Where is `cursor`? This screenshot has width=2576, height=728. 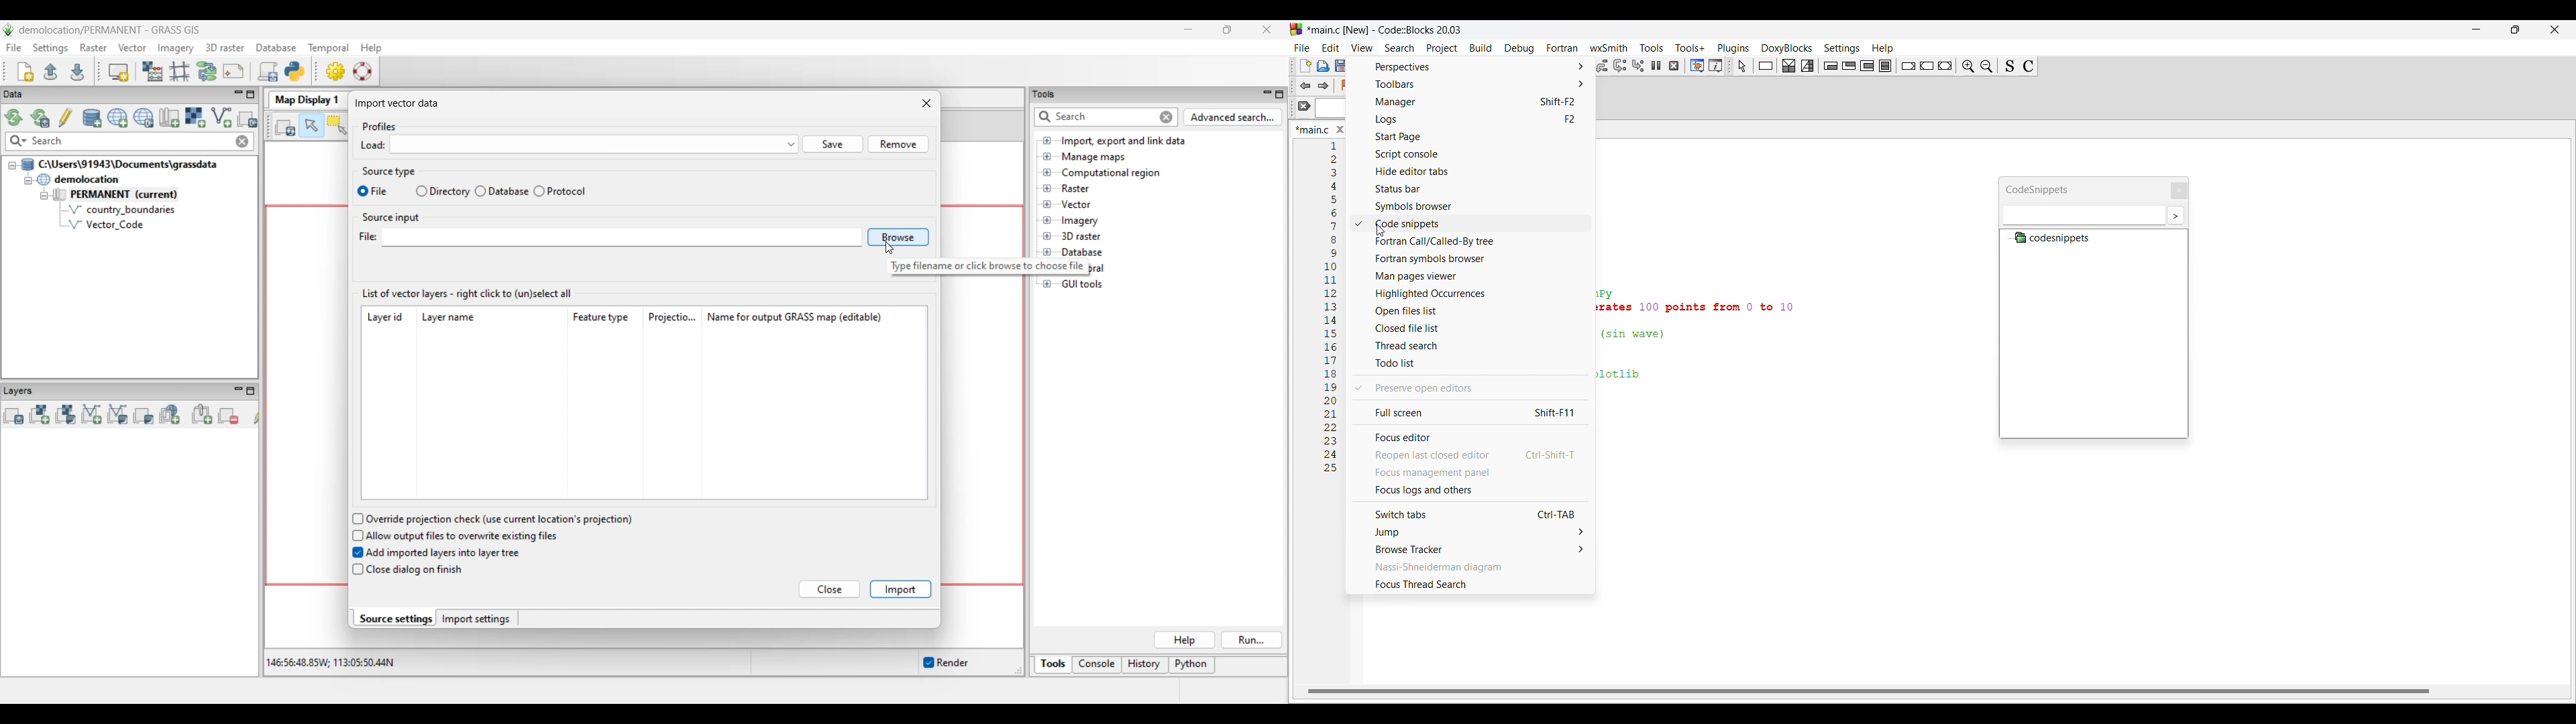
cursor is located at coordinates (1379, 233).